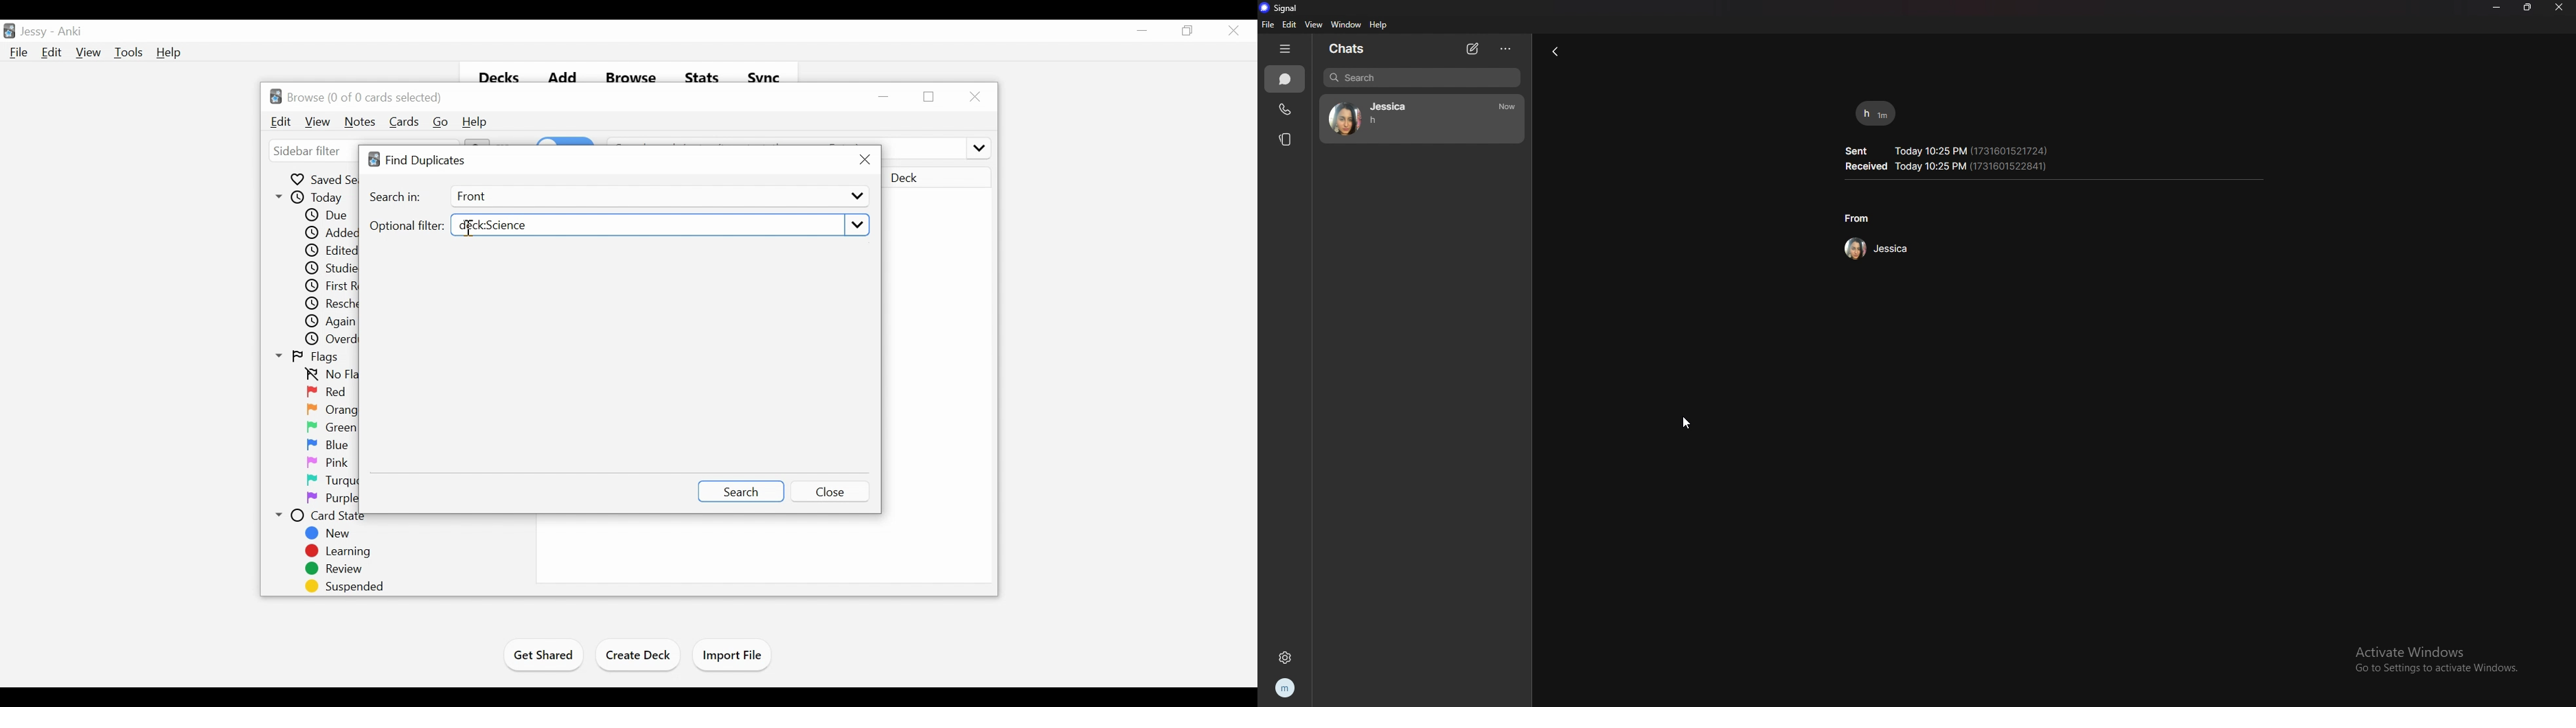 The height and width of the screenshot is (728, 2576). What do you see at coordinates (732, 655) in the screenshot?
I see `Import Files` at bounding box center [732, 655].